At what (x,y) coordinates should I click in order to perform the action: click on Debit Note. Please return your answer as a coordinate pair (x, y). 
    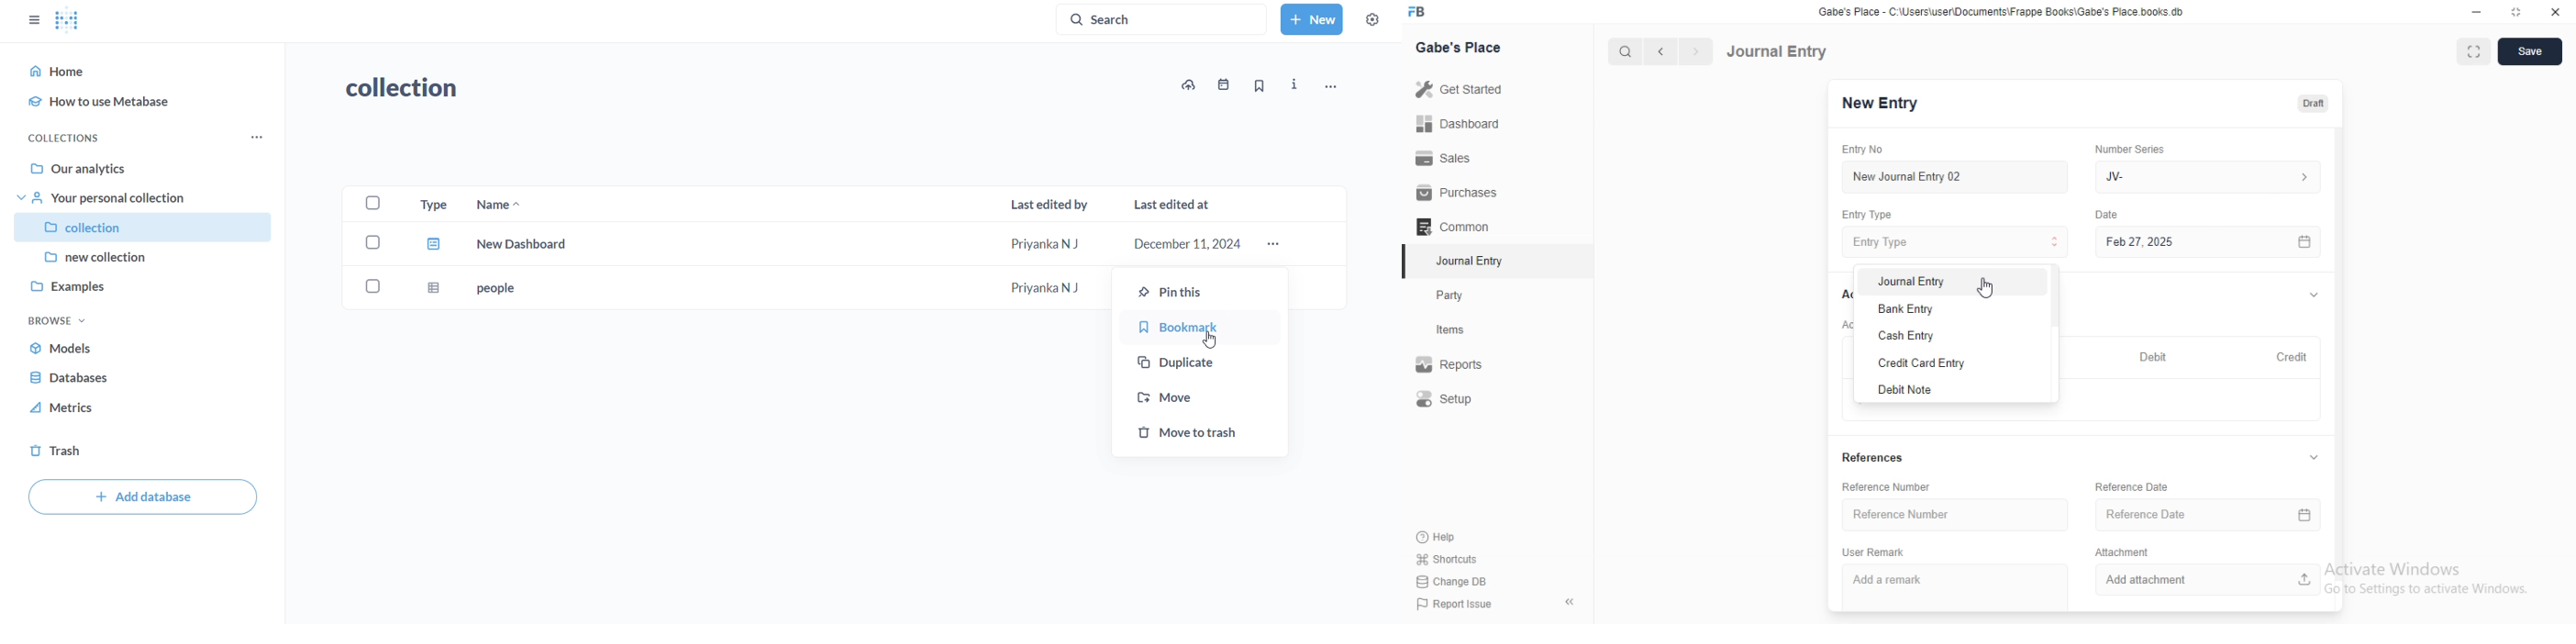
    Looking at the image, I should click on (1907, 389).